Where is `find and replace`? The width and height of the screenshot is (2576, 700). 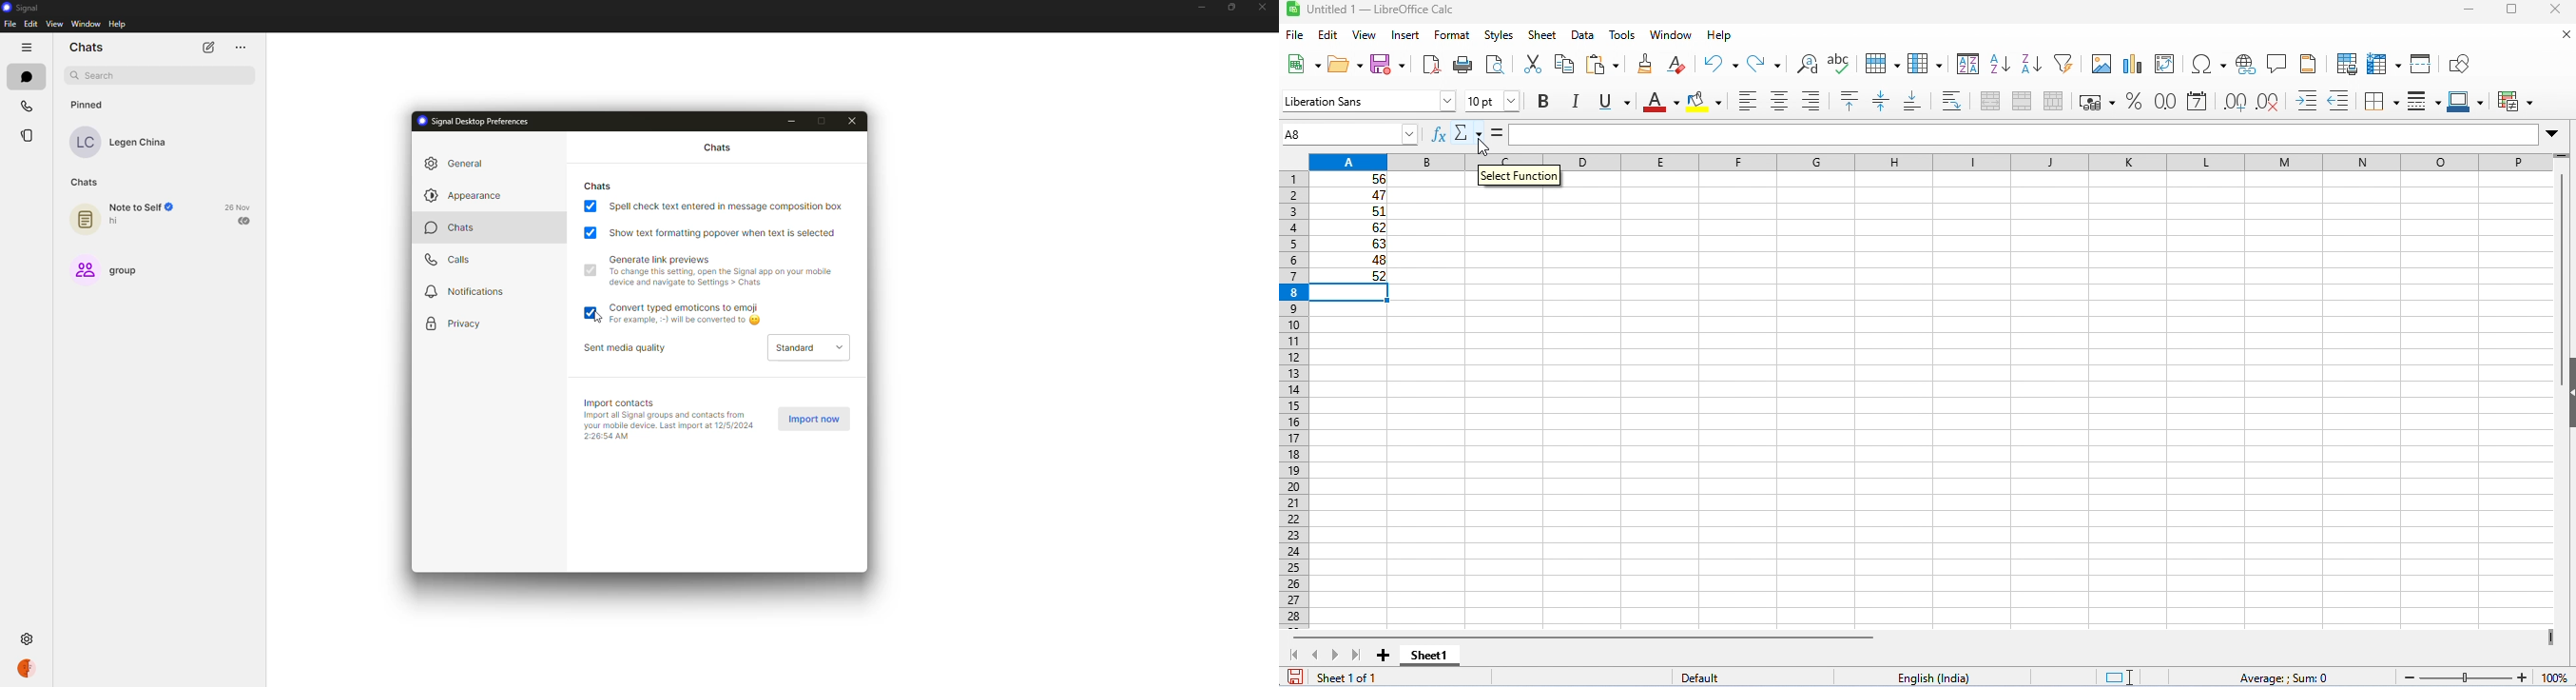 find and replace is located at coordinates (1808, 64).